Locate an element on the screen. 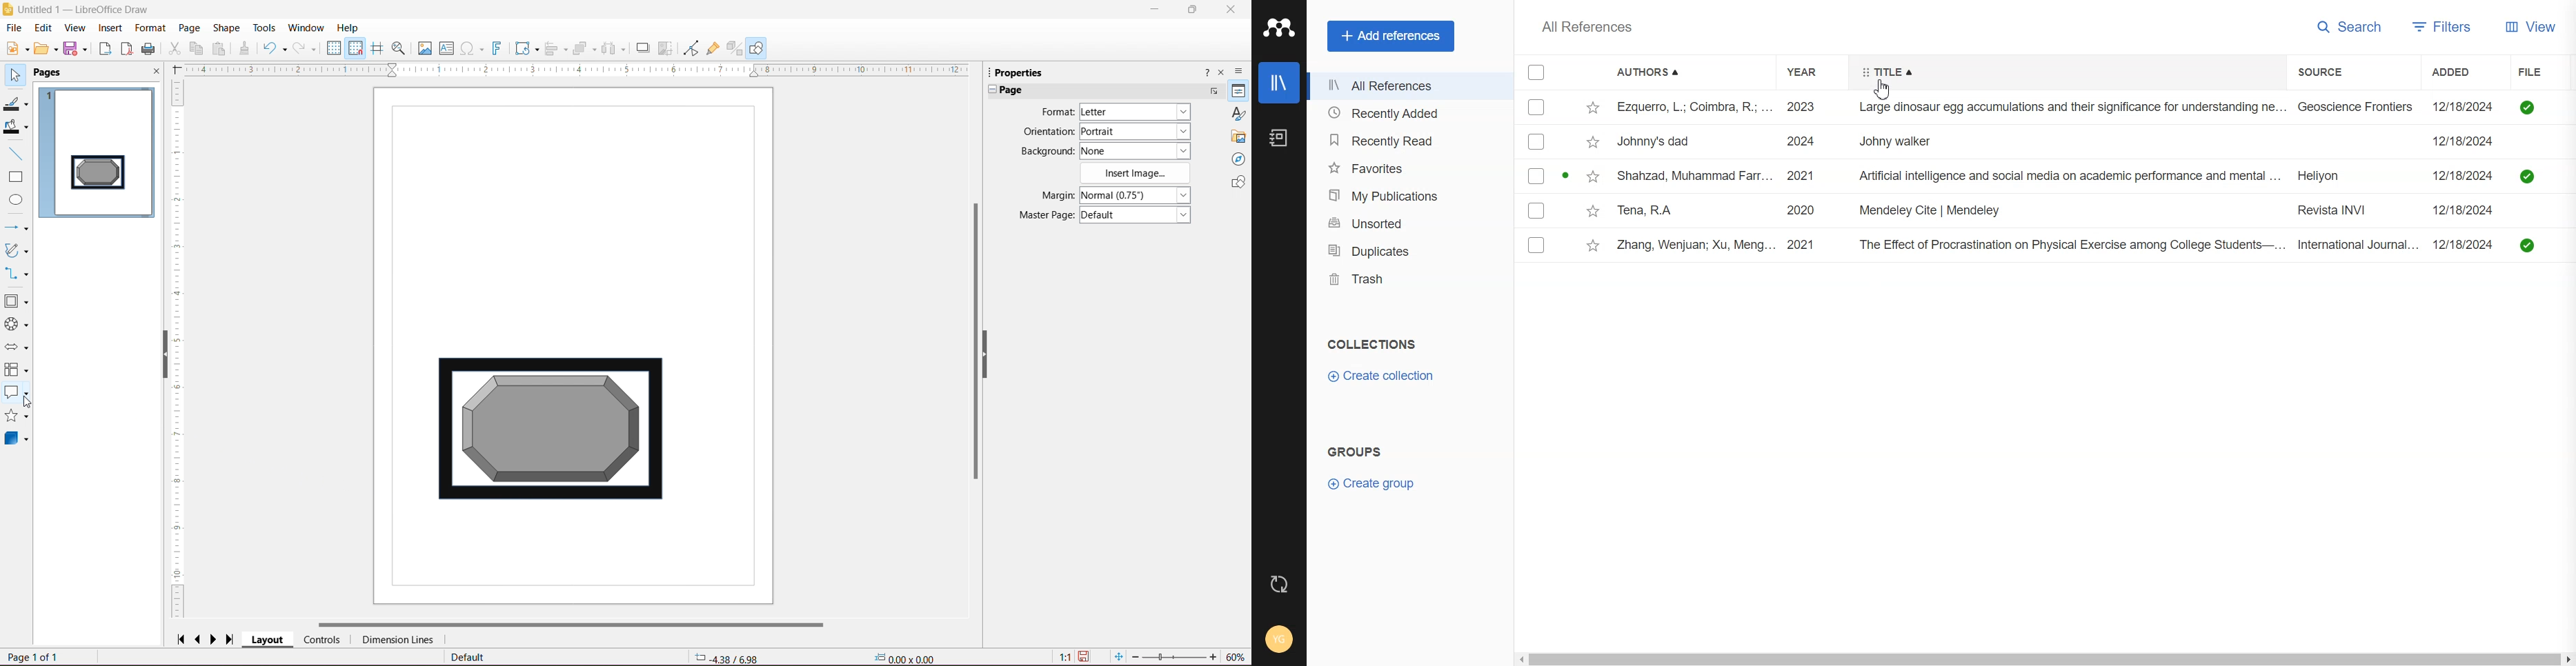 The image size is (2576, 672). Text 3 is located at coordinates (1585, 27).